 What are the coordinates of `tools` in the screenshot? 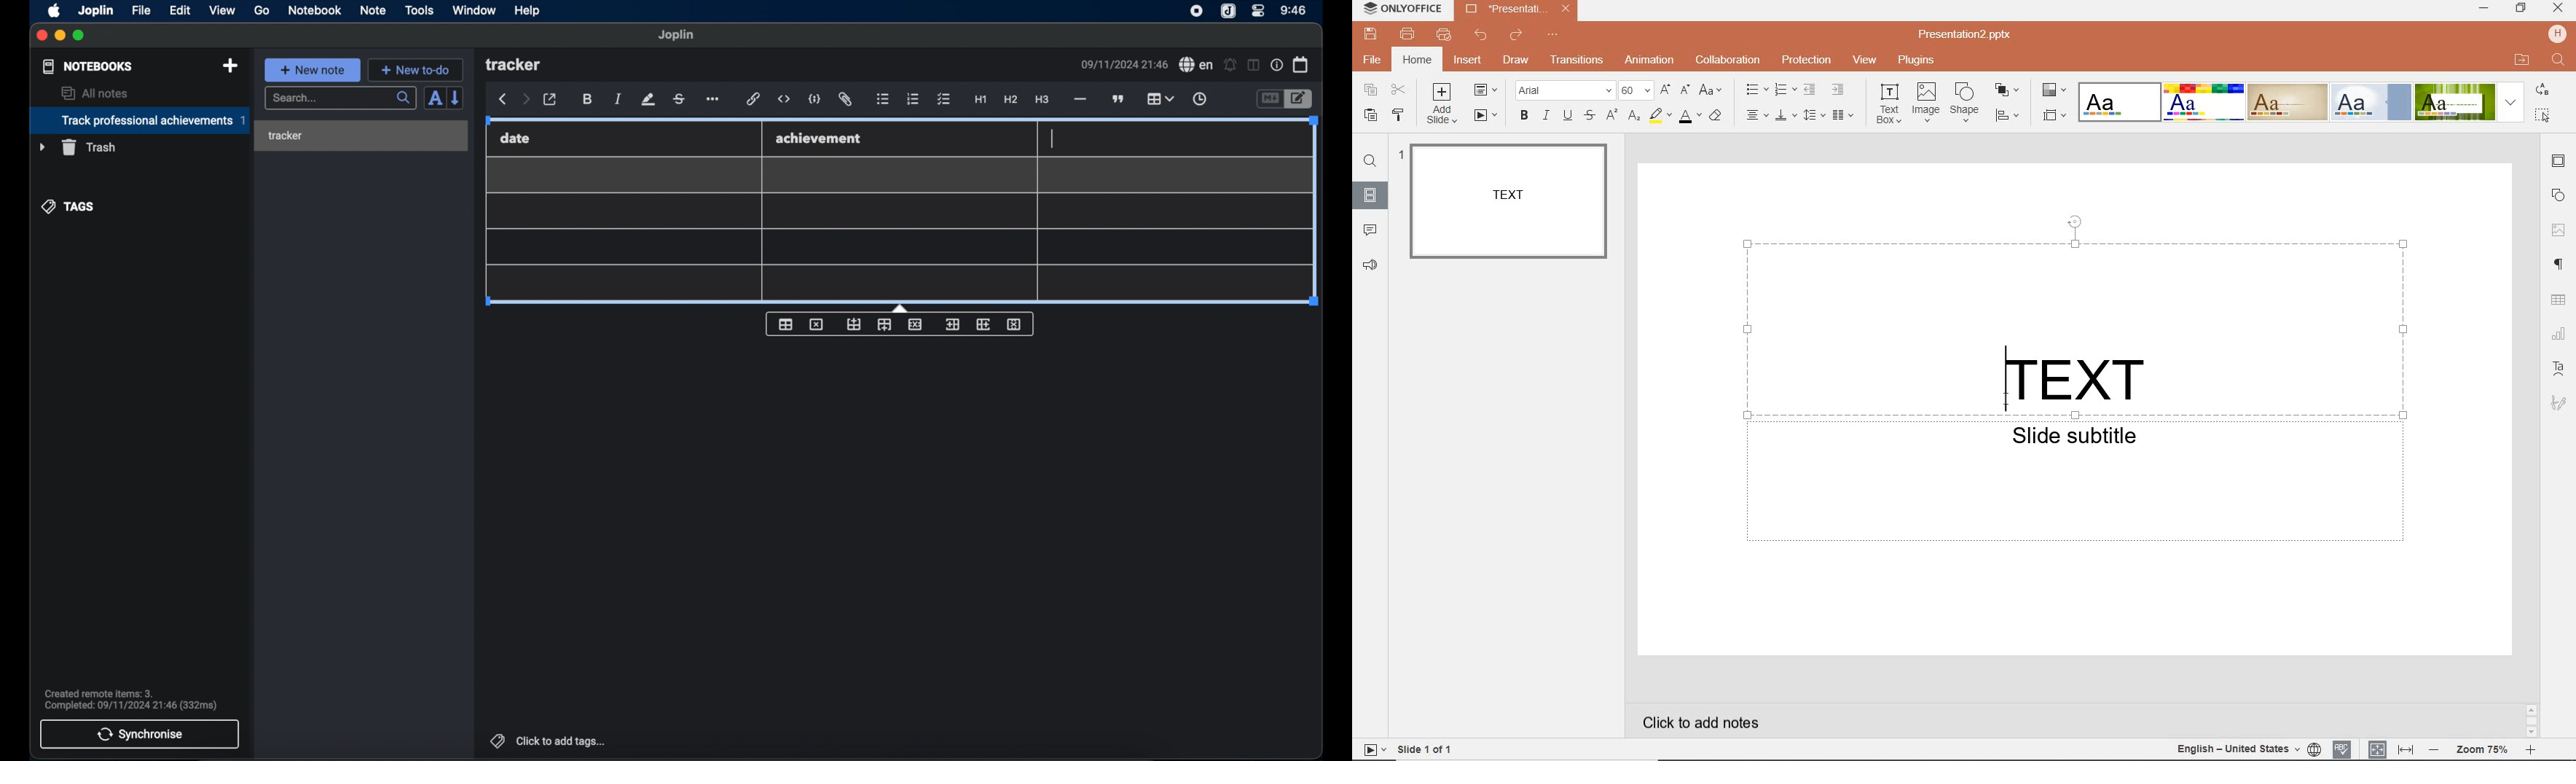 It's located at (420, 11).